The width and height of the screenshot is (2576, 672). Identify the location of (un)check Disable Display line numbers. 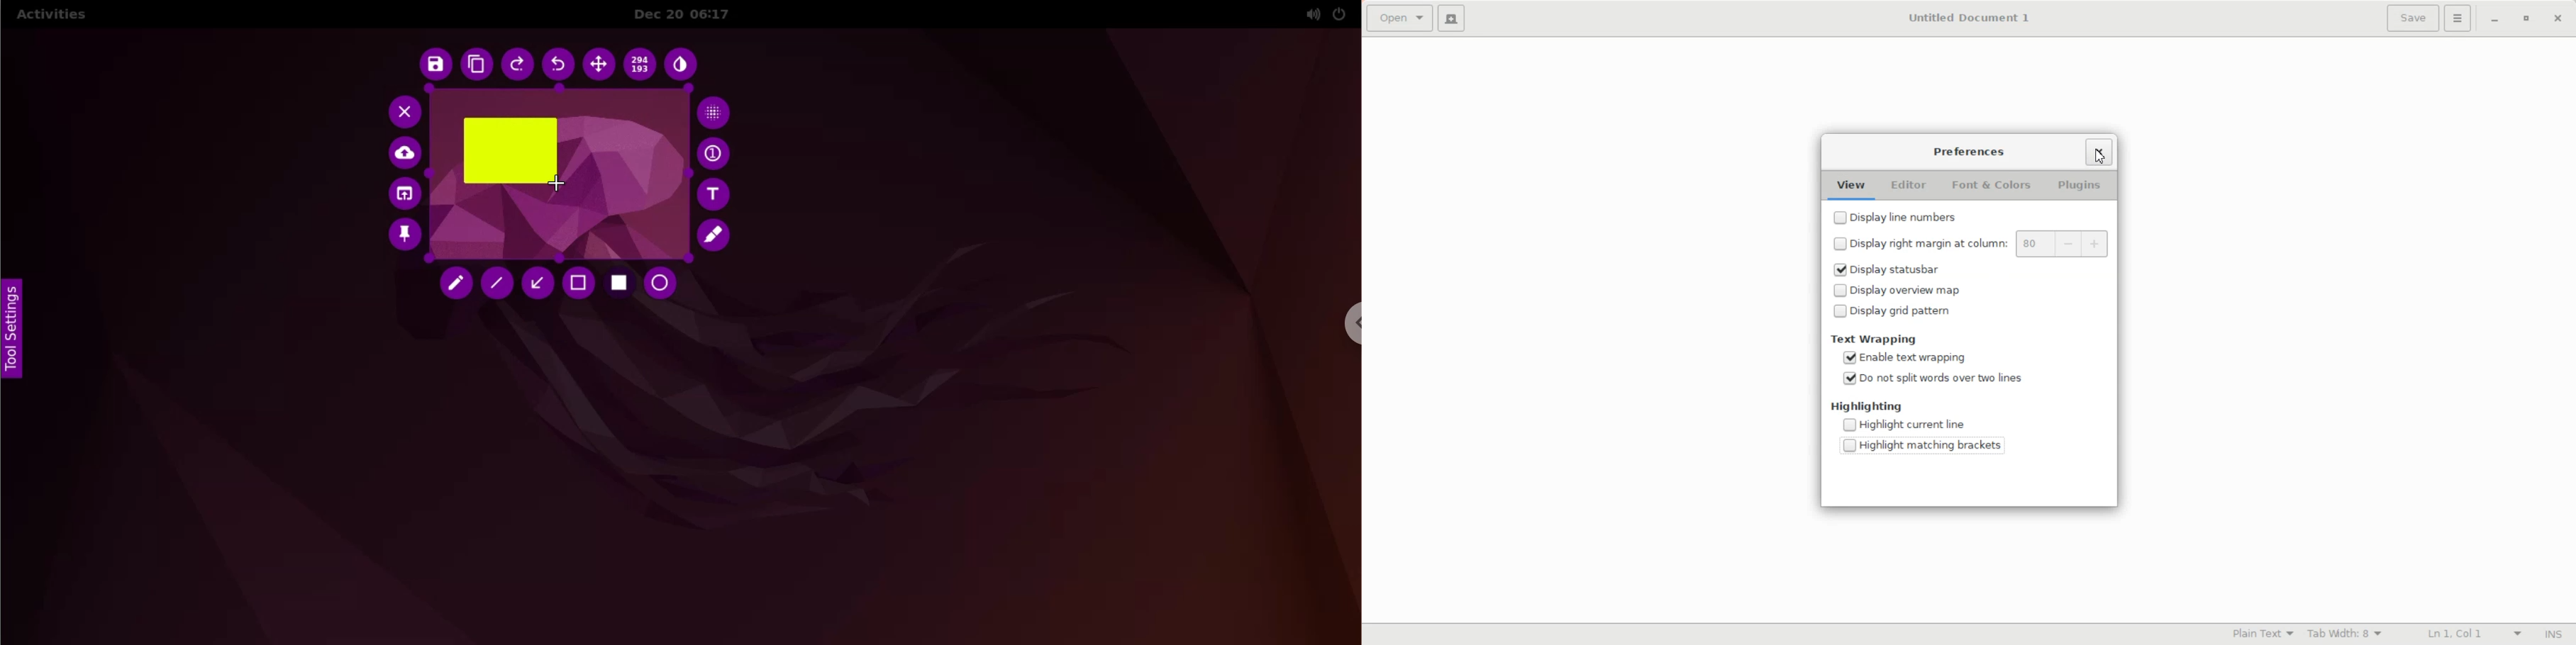
(1928, 216).